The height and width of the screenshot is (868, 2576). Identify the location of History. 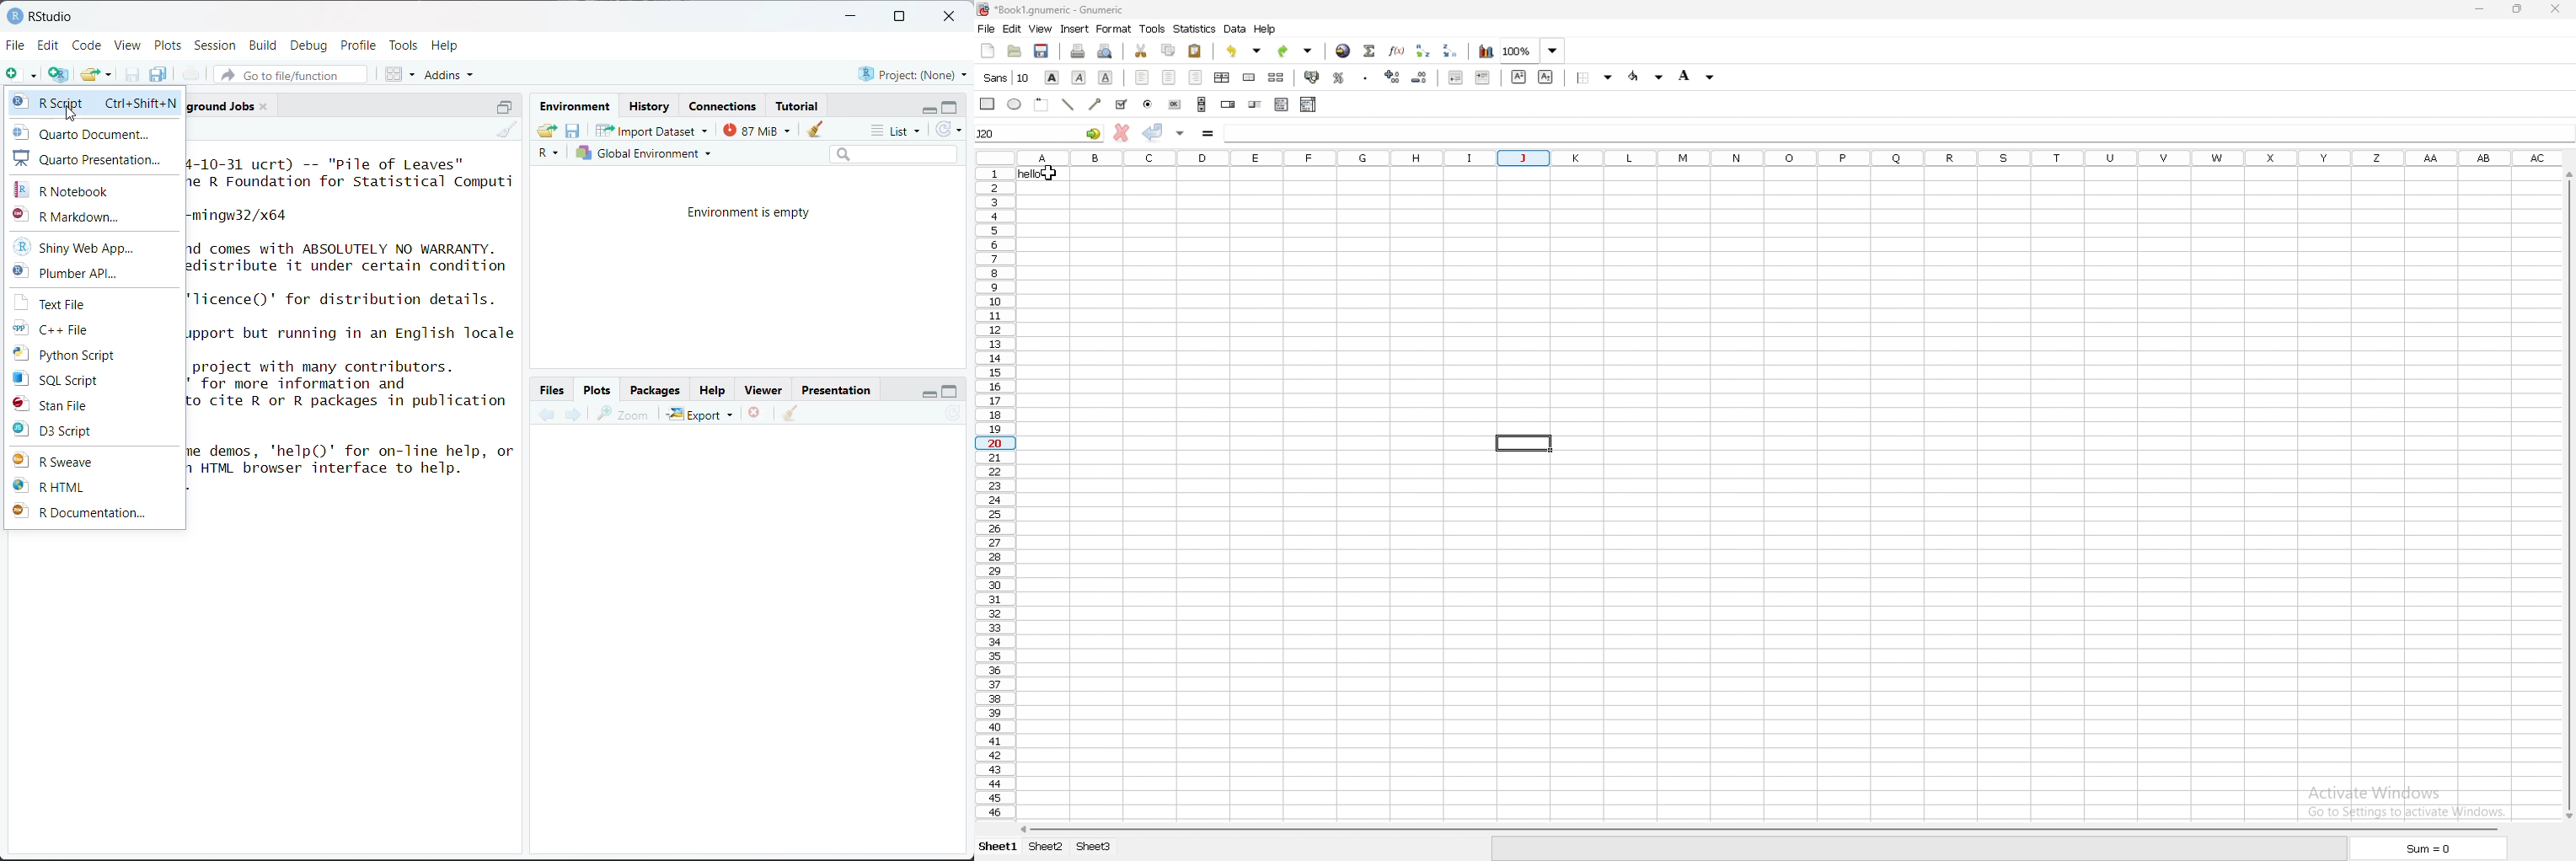
(651, 106).